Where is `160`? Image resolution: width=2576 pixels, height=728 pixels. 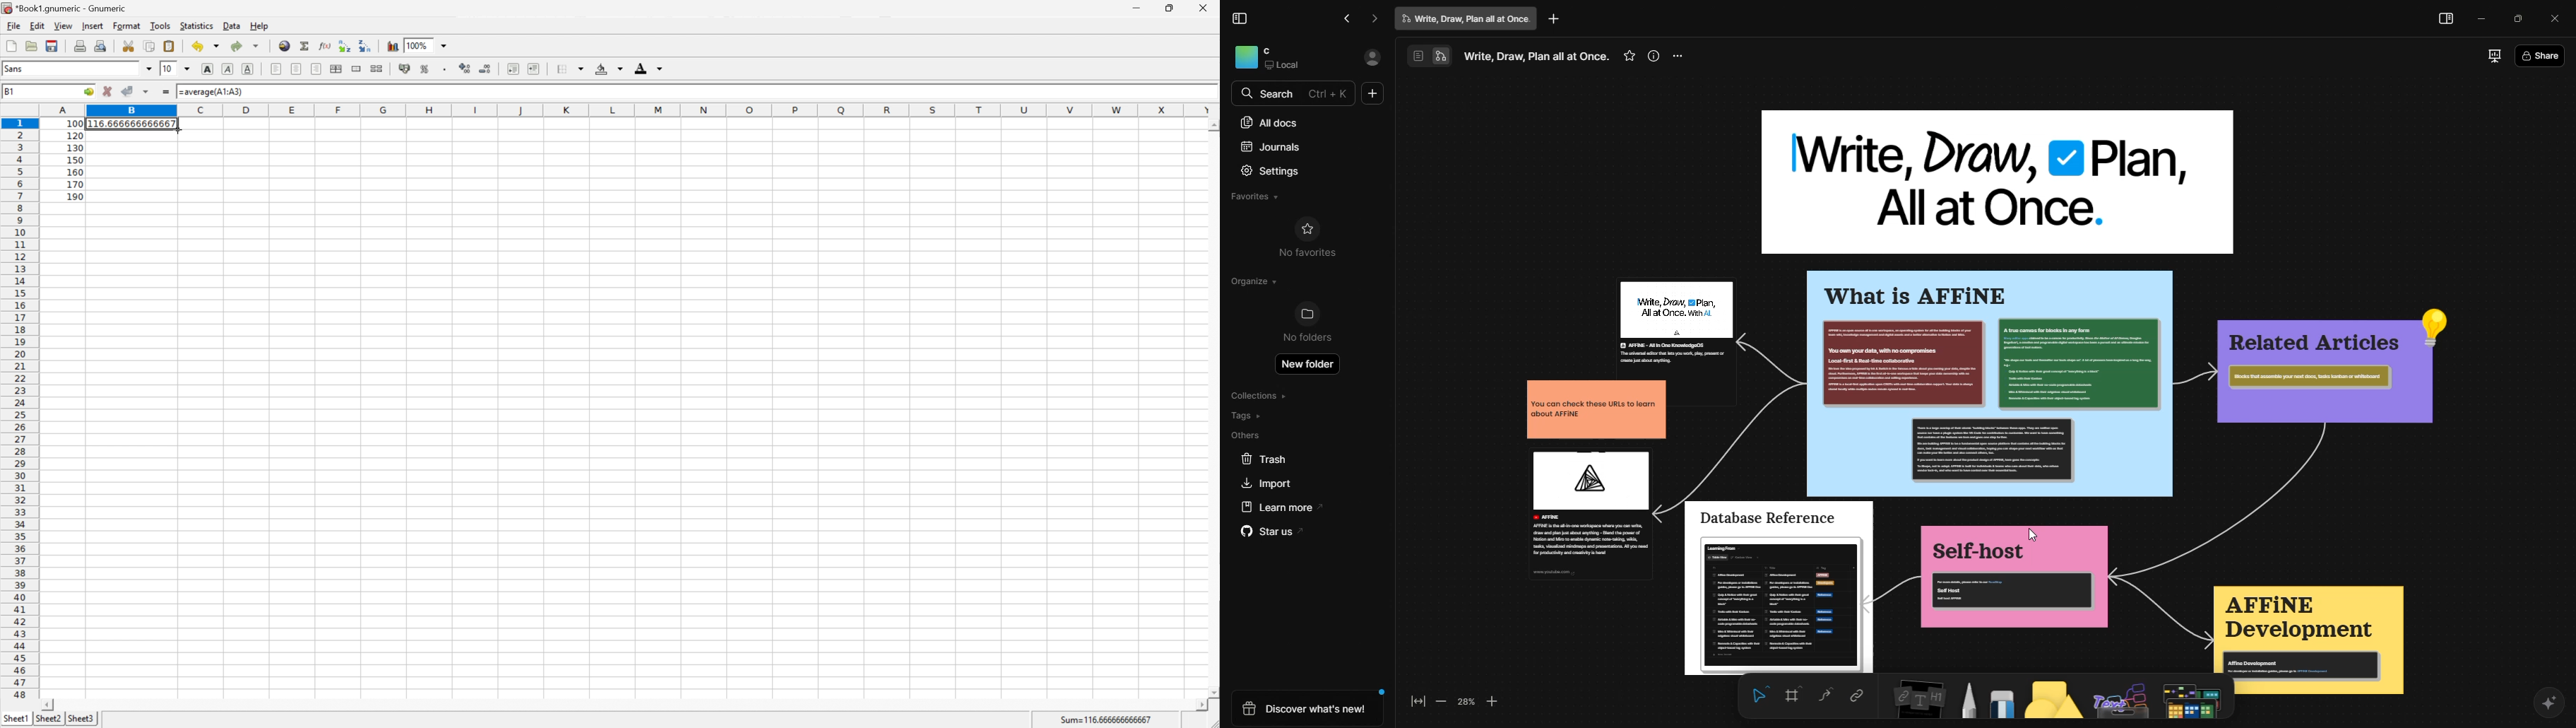
160 is located at coordinates (76, 171).